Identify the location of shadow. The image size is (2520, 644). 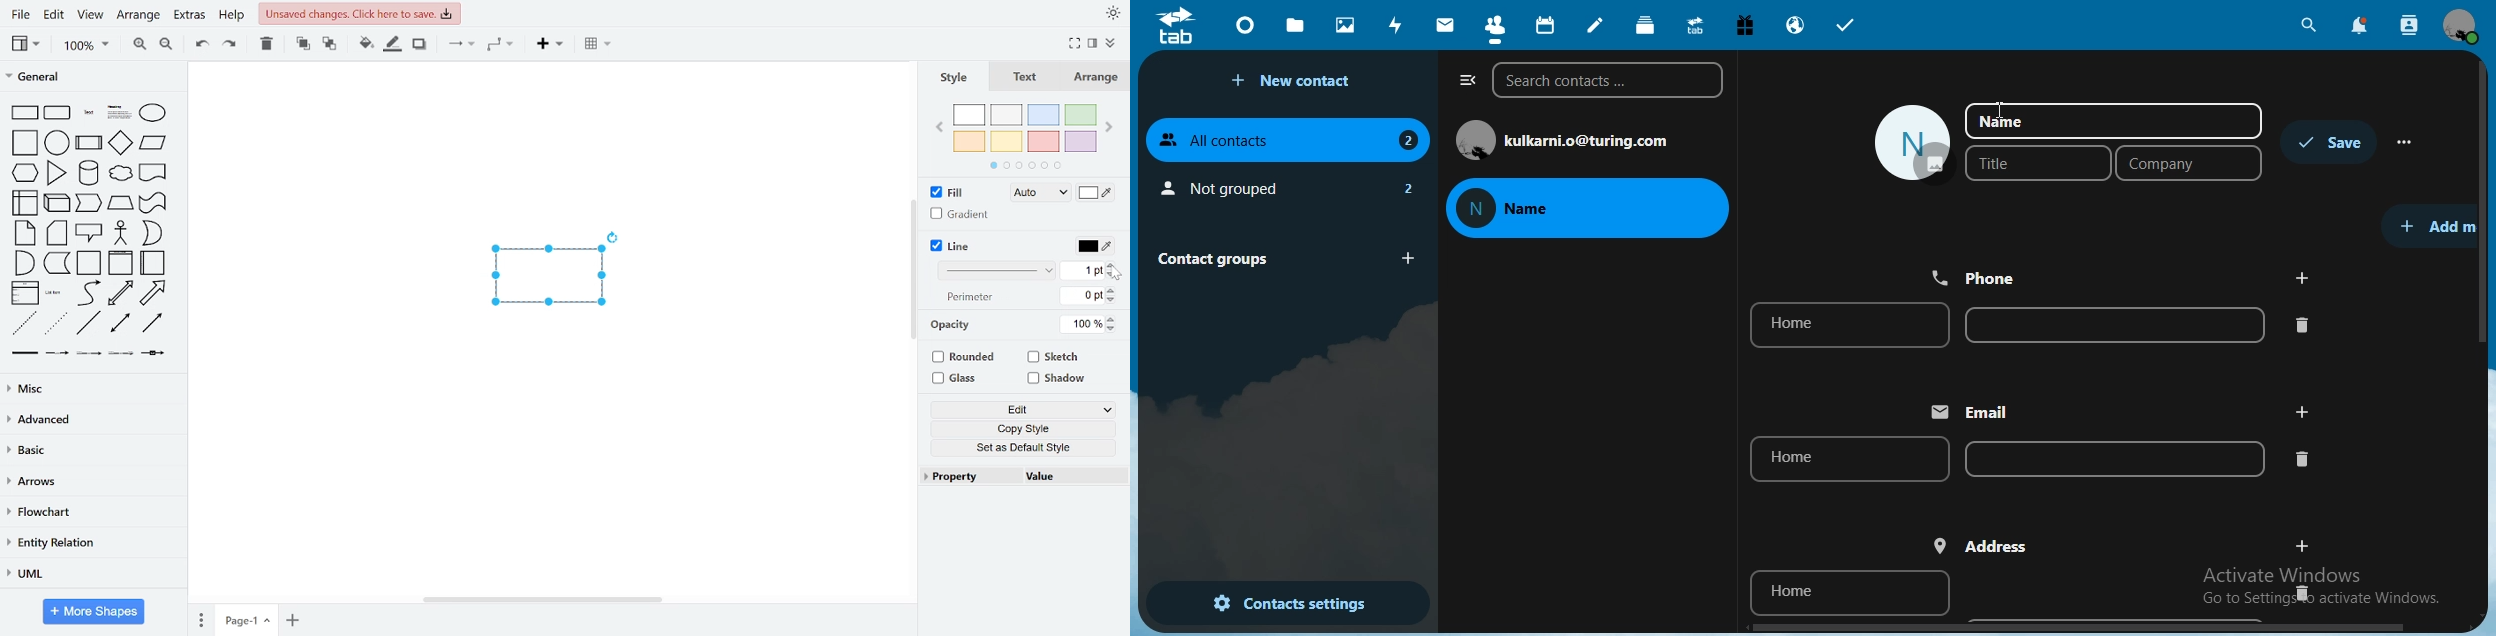
(1058, 379).